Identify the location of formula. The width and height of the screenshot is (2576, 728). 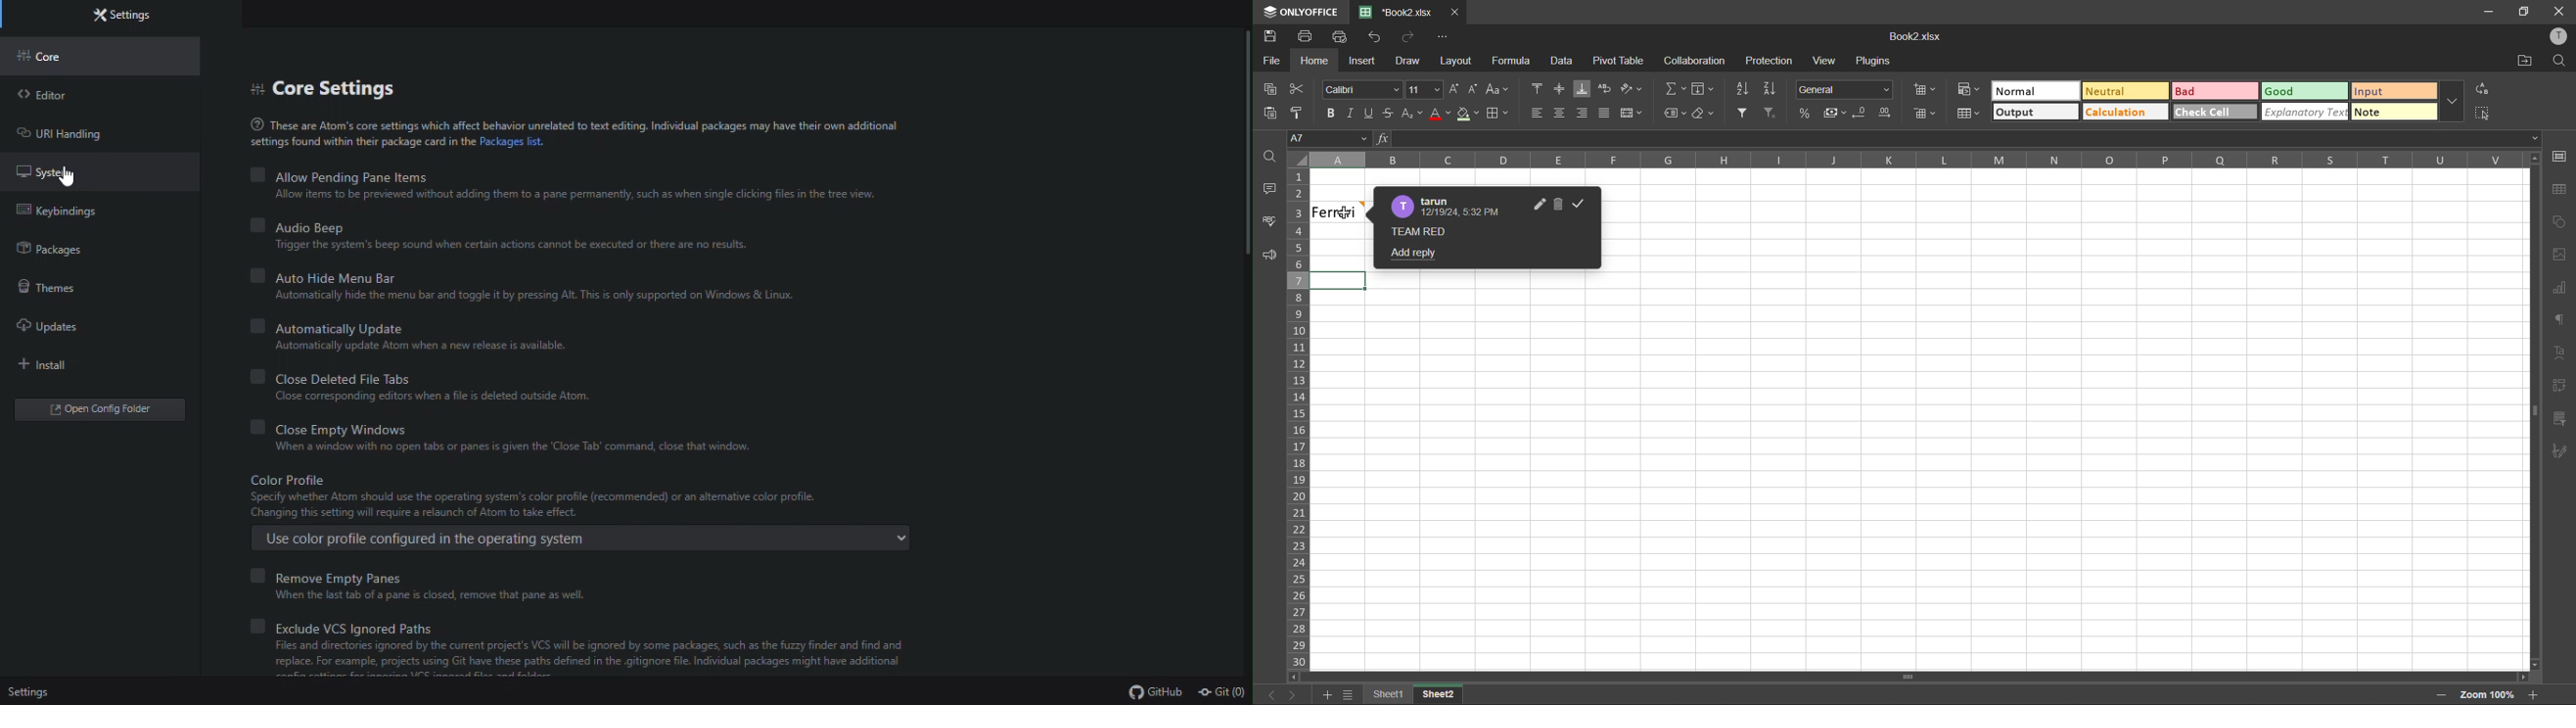
(1515, 63).